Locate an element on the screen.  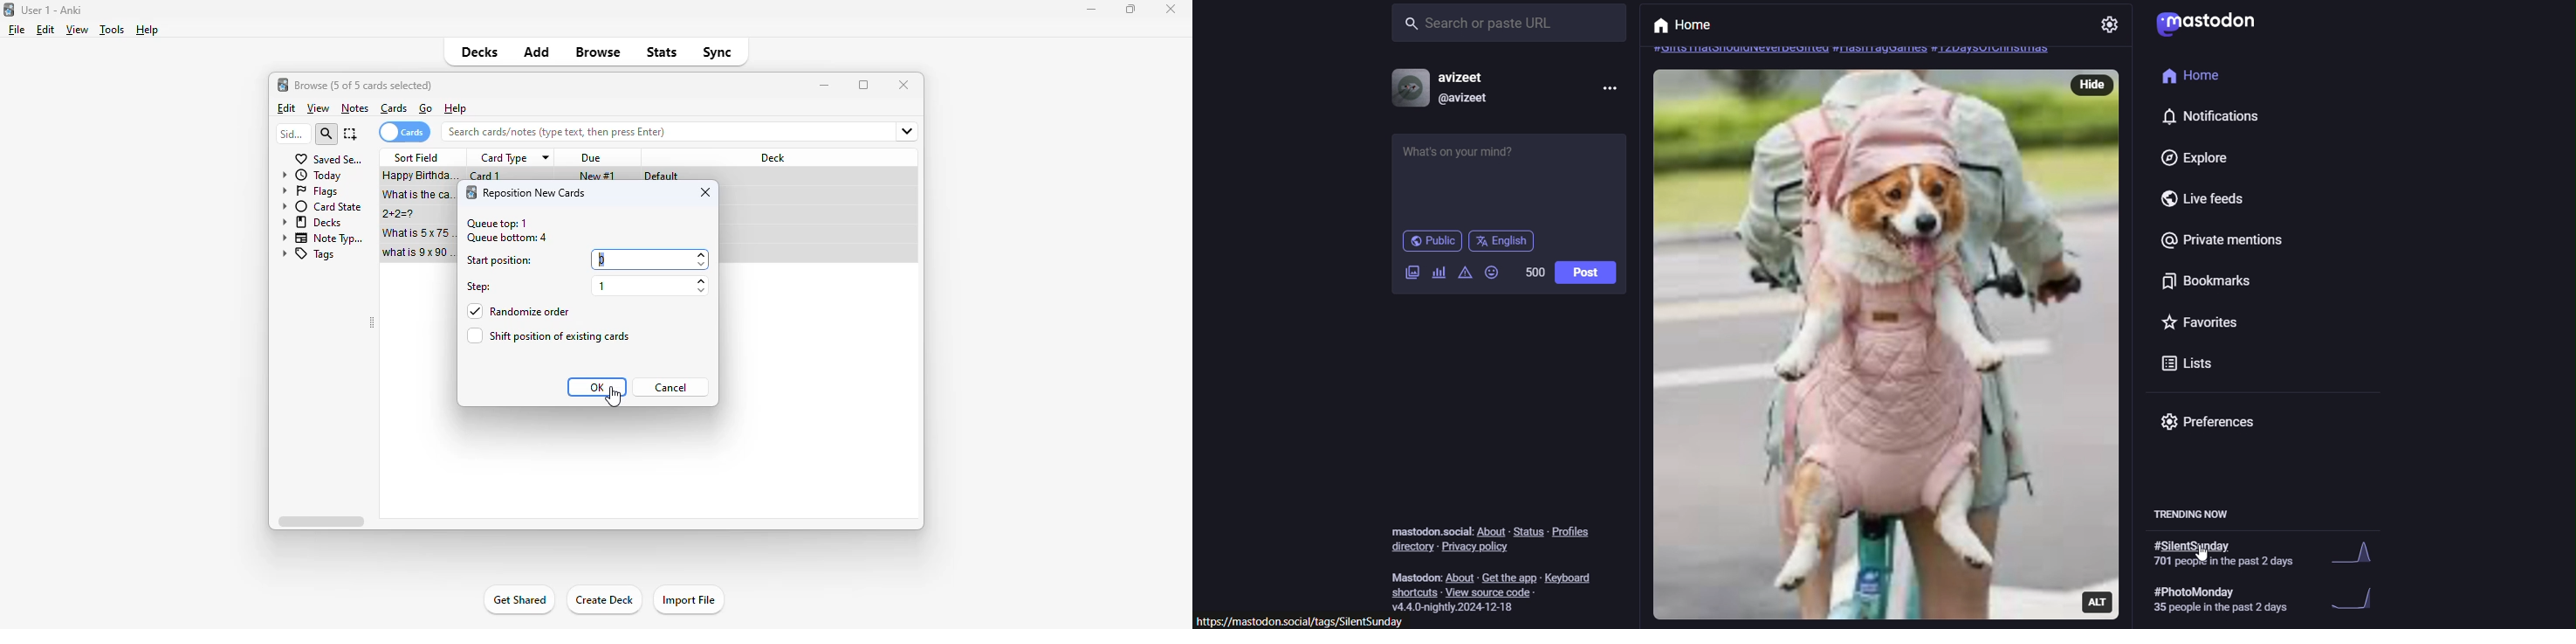
cancel is located at coordinates (670, 387).